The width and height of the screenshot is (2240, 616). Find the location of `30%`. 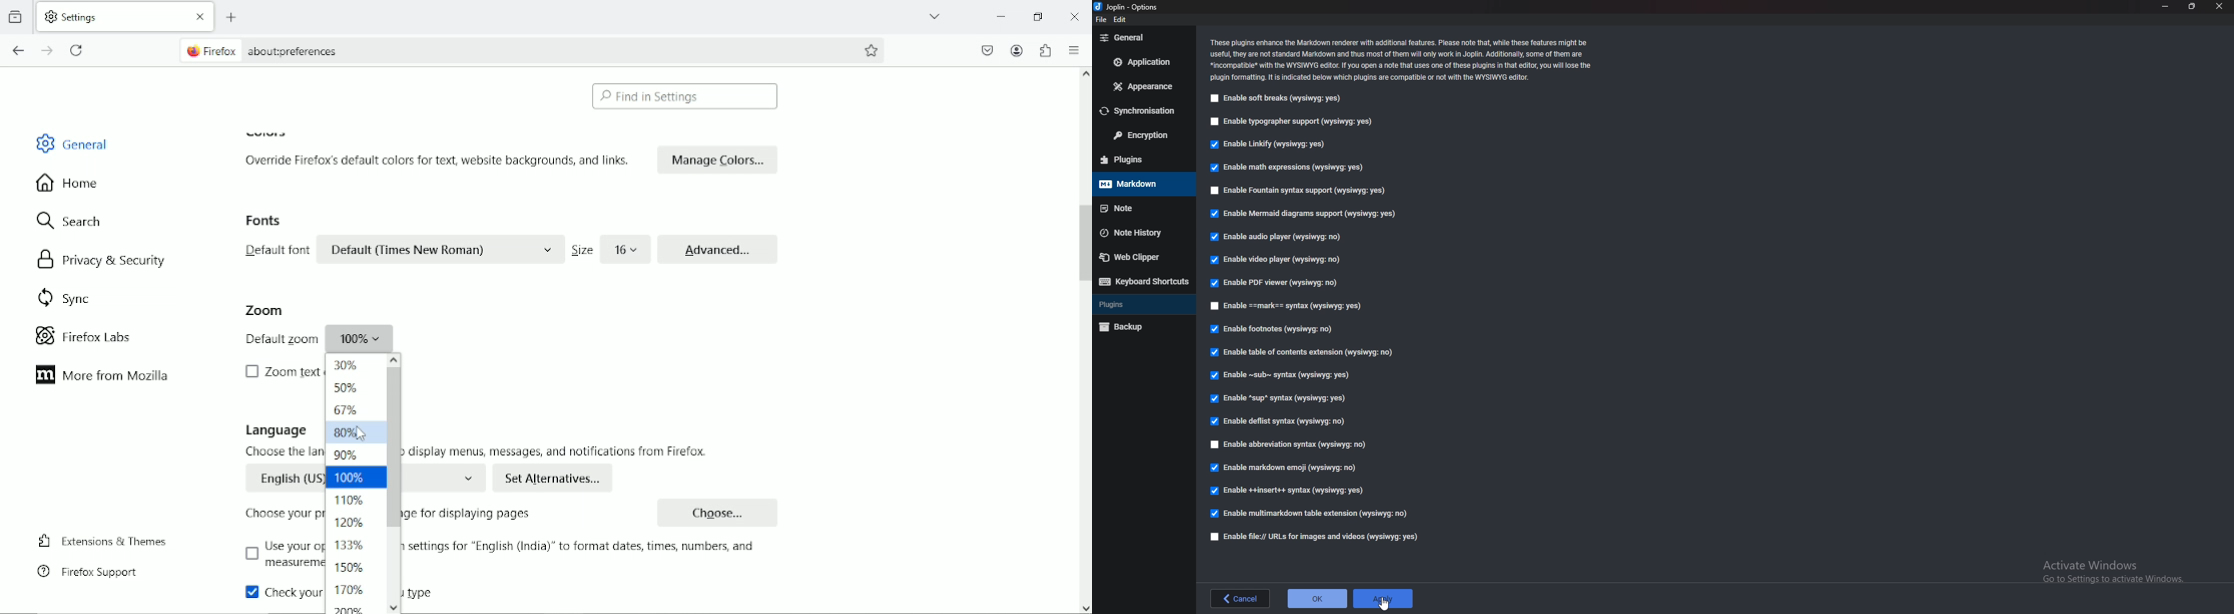

30% is located at coordinates (346, 366).